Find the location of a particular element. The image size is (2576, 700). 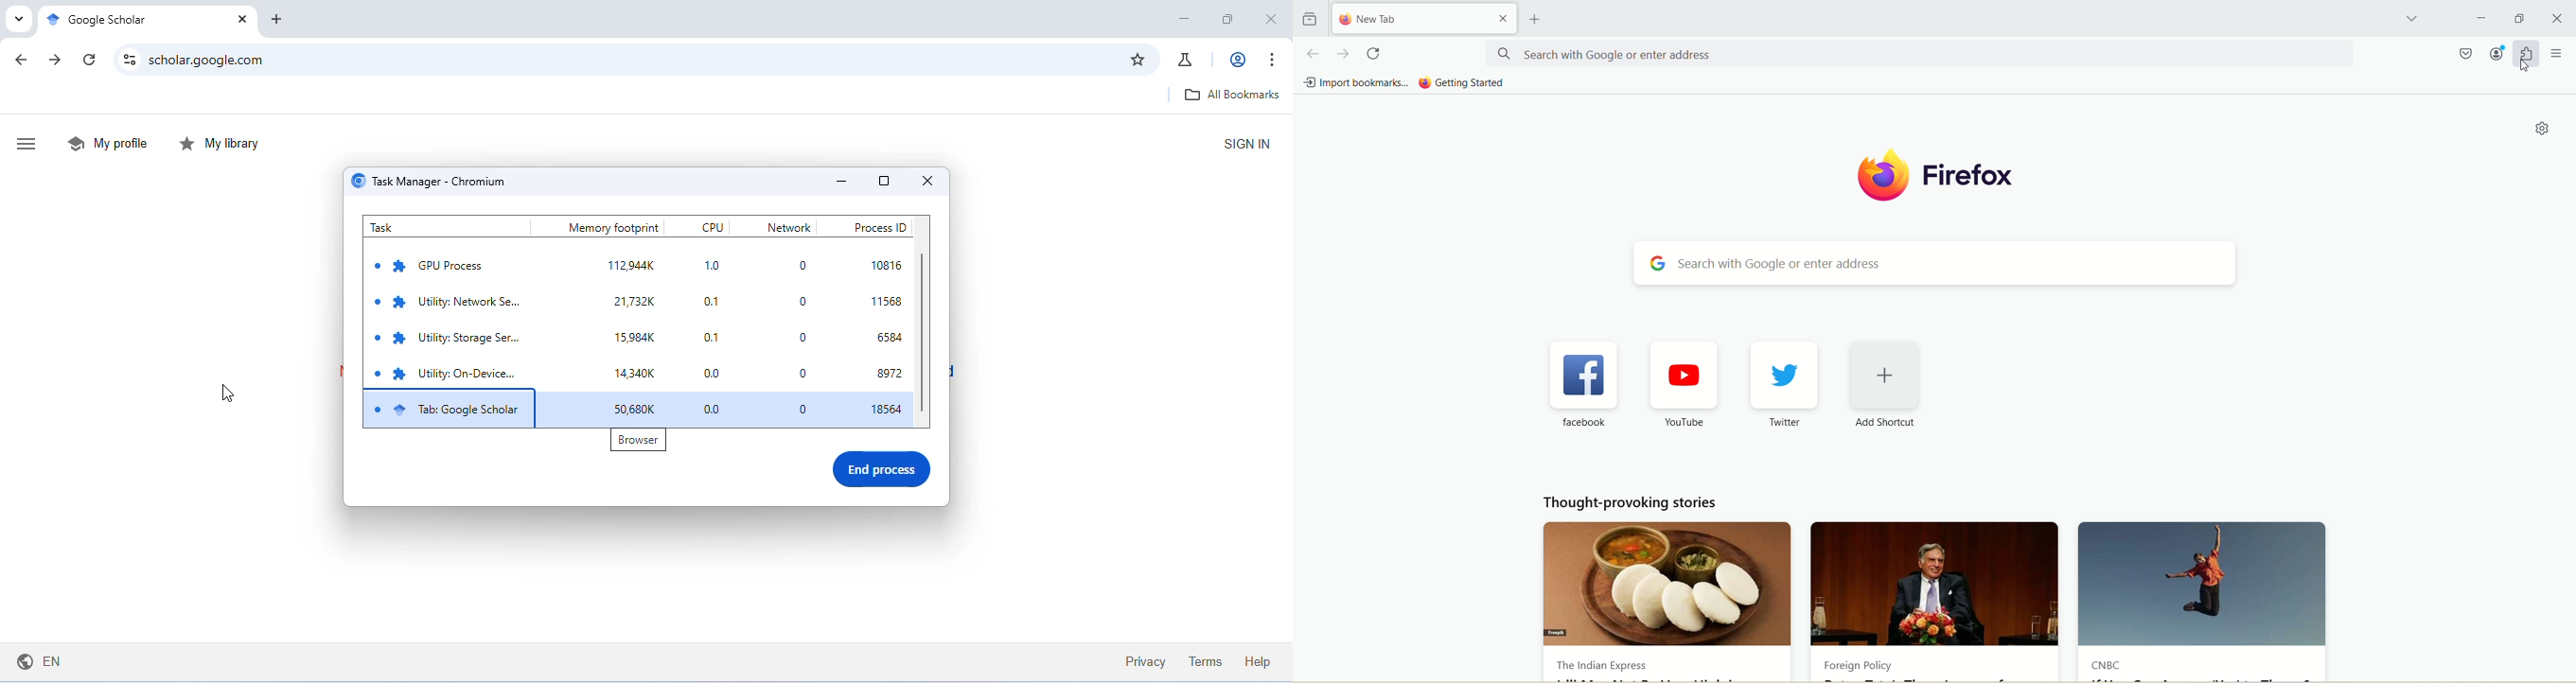

More is located at coordinates (2558, 53).